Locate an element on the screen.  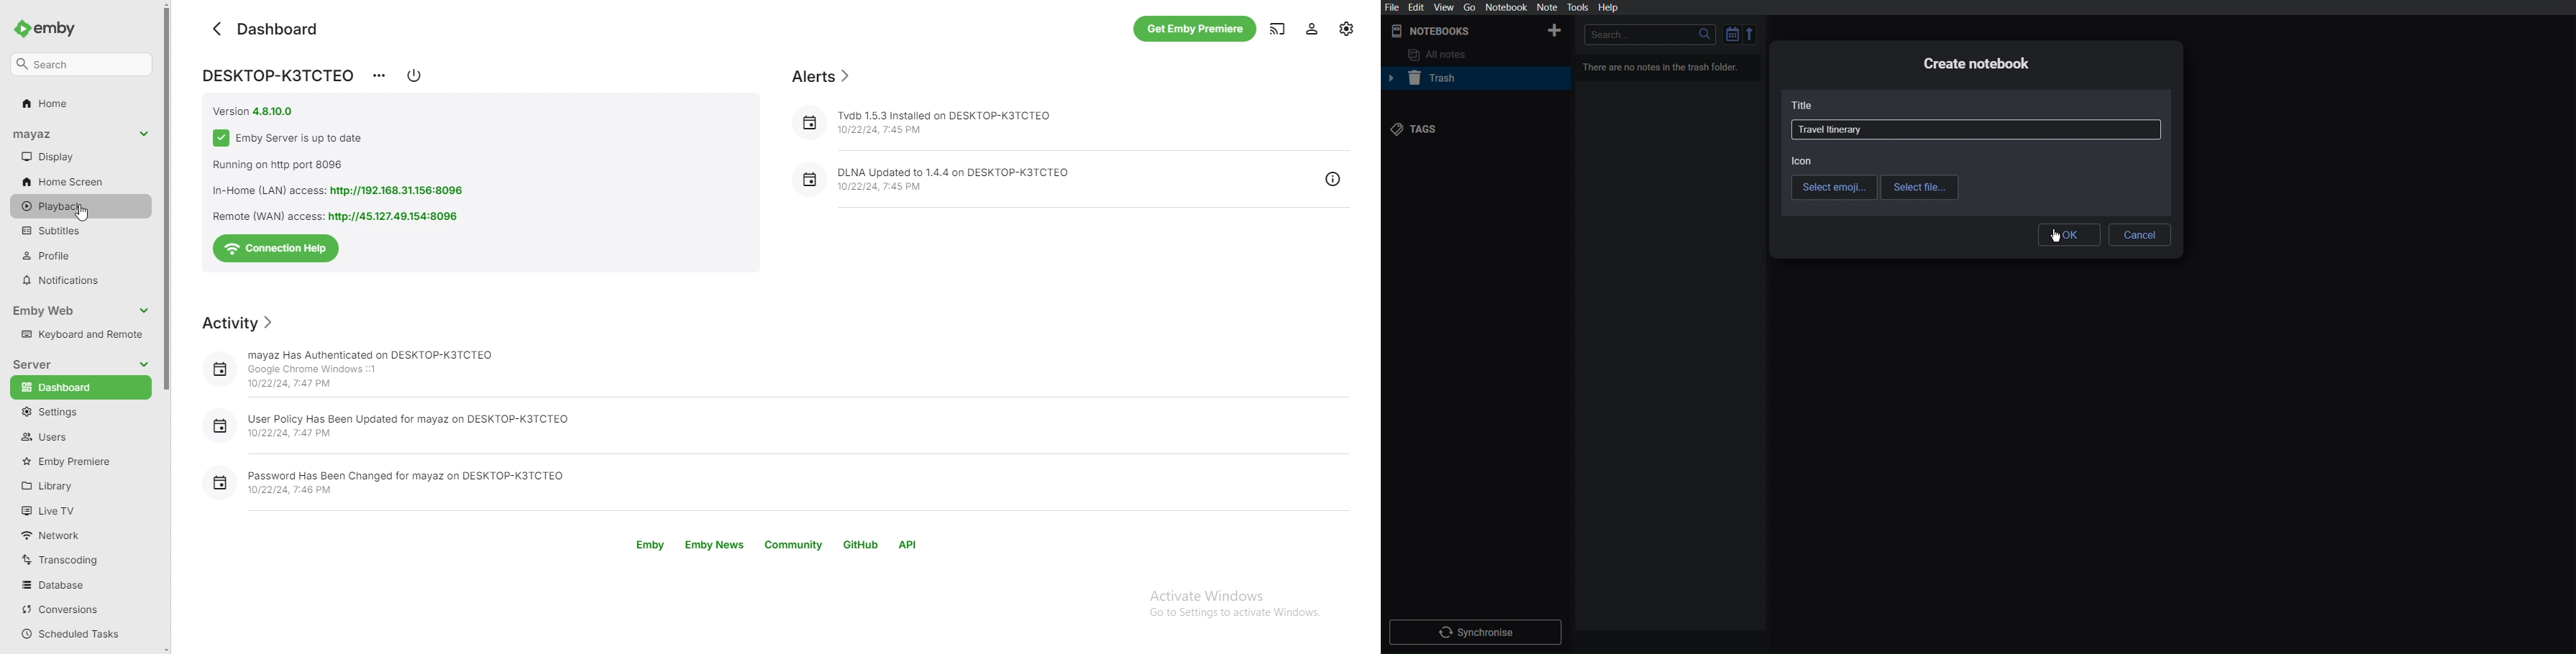
In-Home (LAN) access: http://192.168.31.156:8096 is located at coordinates (347, 190).